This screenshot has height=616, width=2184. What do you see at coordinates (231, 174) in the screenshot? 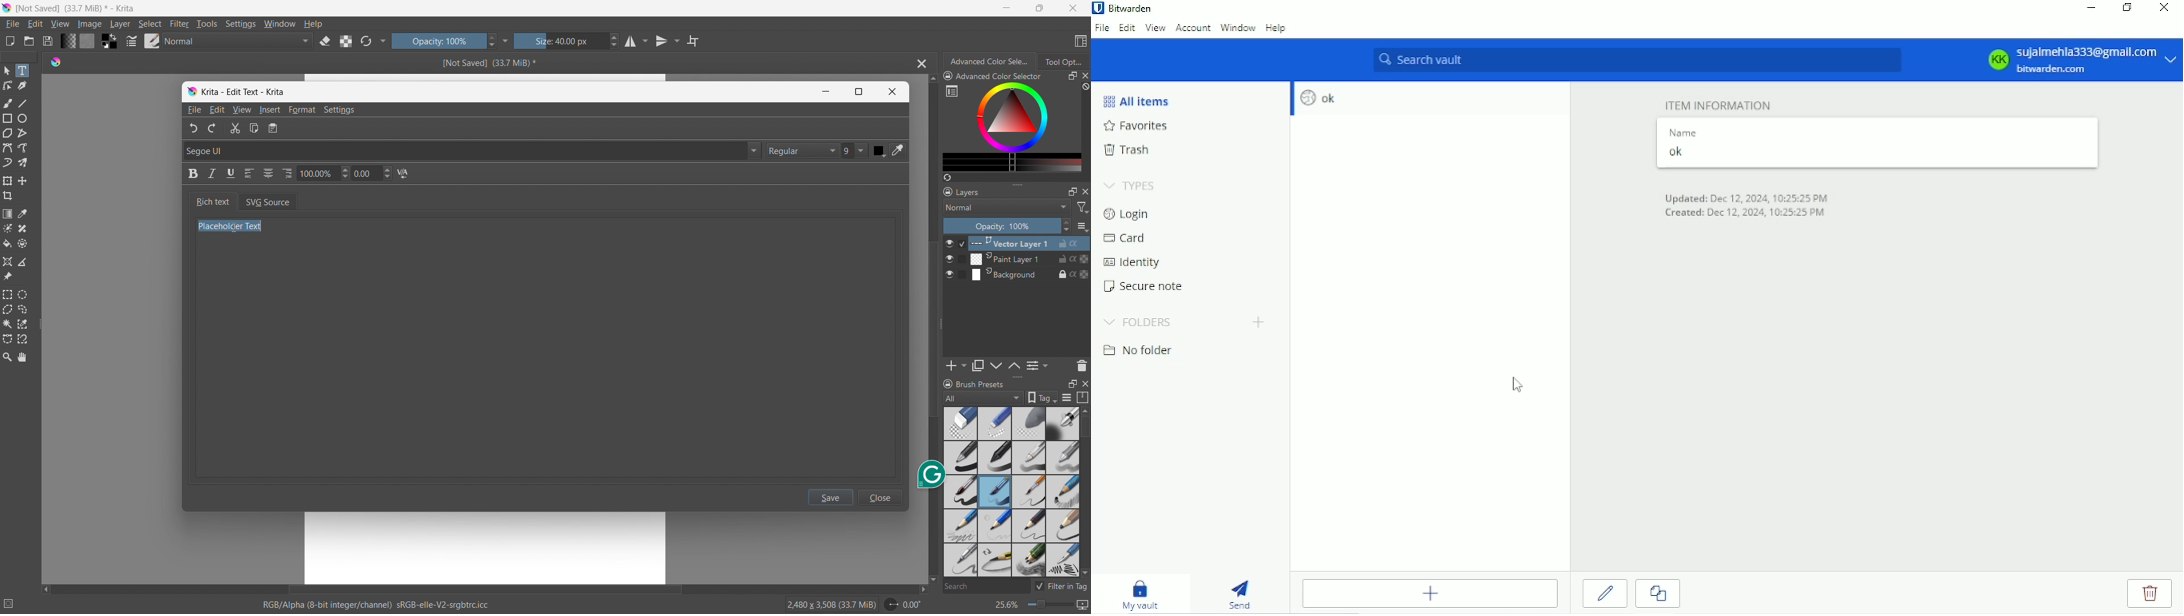
I see `Underline` at bounding box center [231, 174].